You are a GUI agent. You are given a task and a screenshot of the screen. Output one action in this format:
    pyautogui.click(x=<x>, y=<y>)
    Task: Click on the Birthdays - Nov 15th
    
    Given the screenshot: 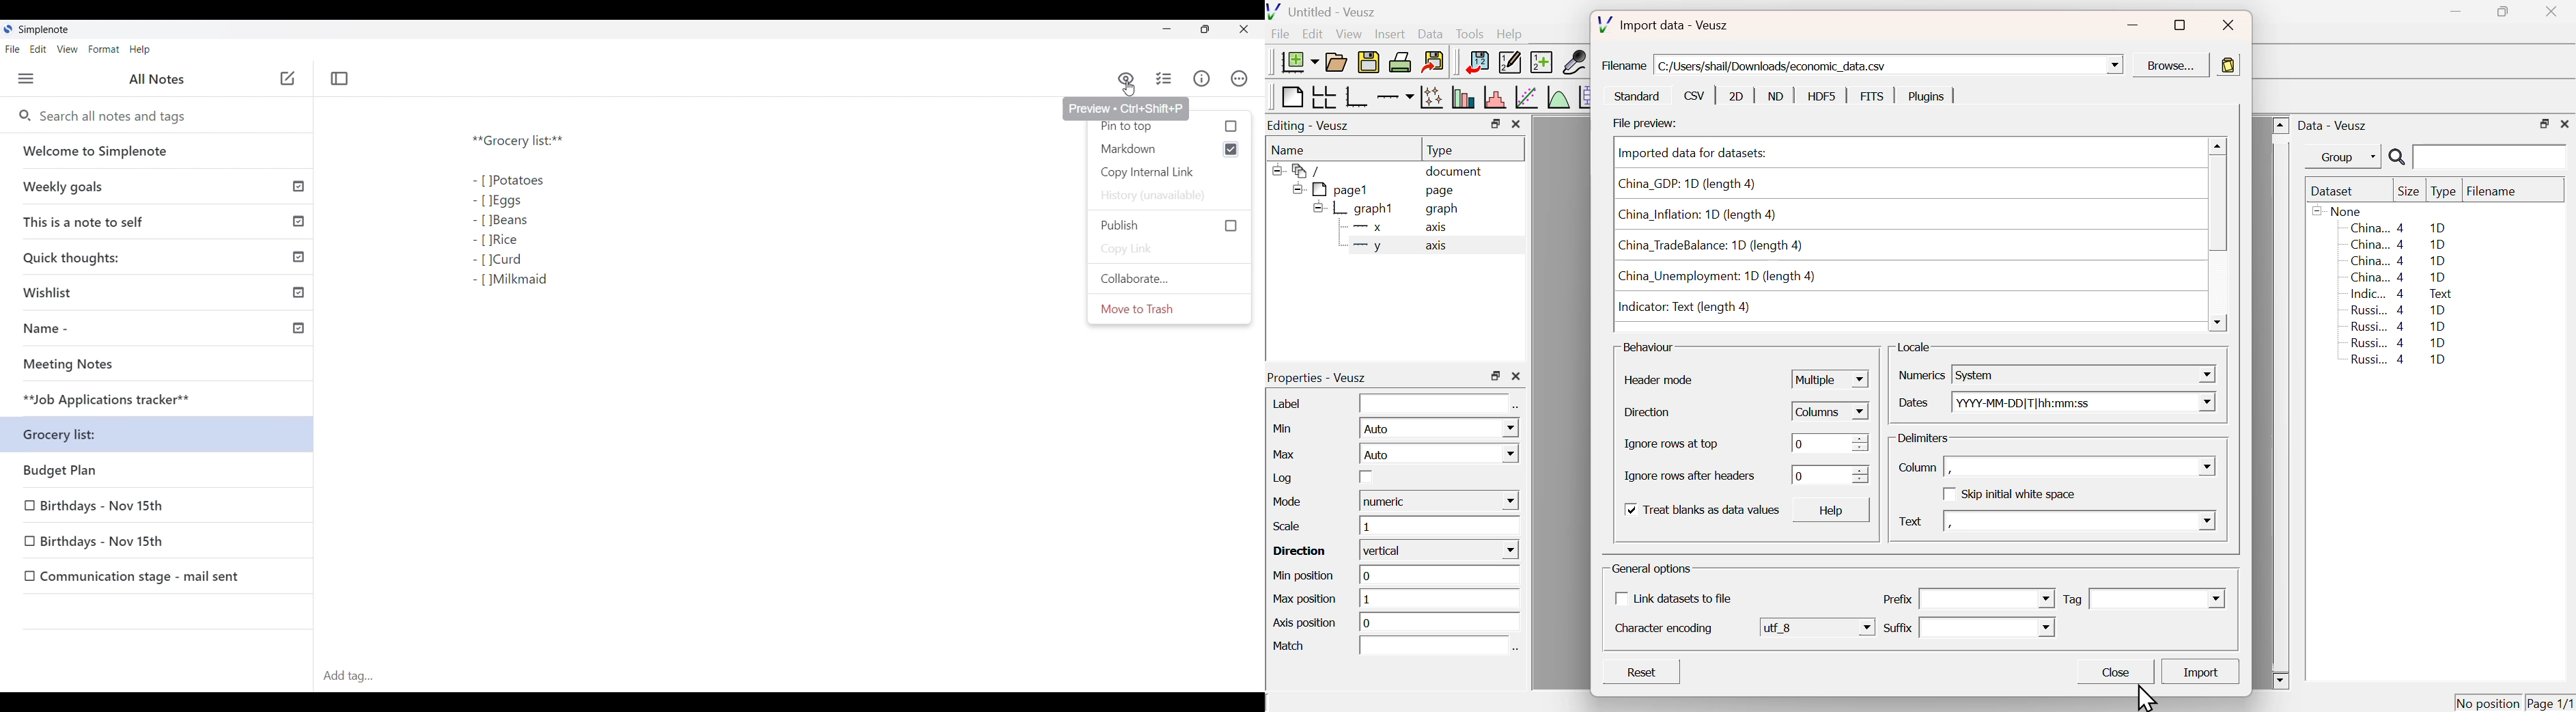 What is the action you would take?
    pyautogui.click(x=158, y=508)
    